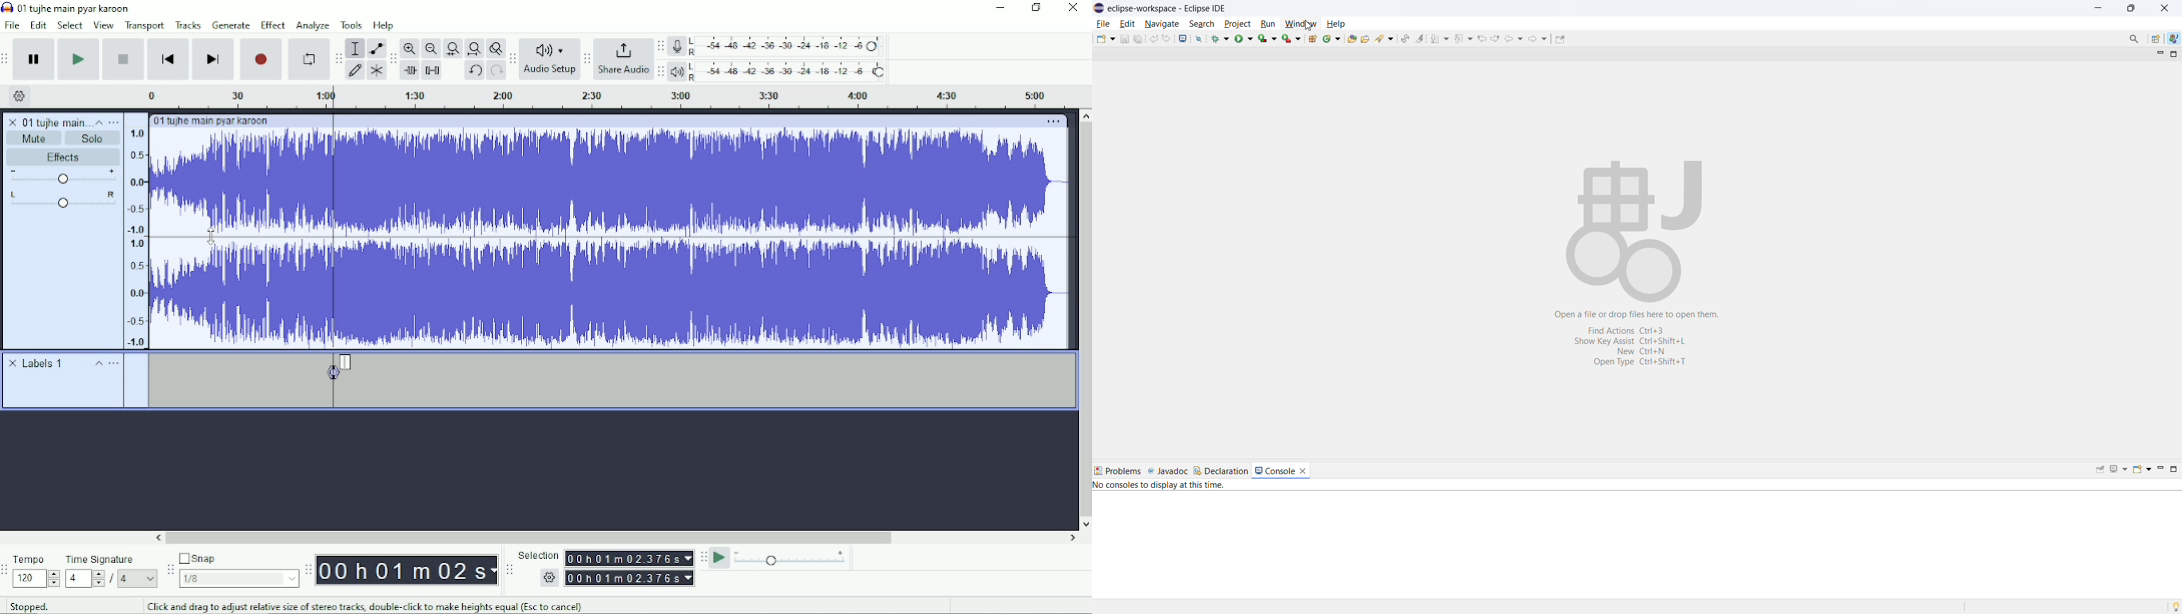 The image size is (2184, 616). What do you see at coordinates (1199, 38) in the screenshot?
I see `skip all breakpoints` at bounding box center [1199, 38].